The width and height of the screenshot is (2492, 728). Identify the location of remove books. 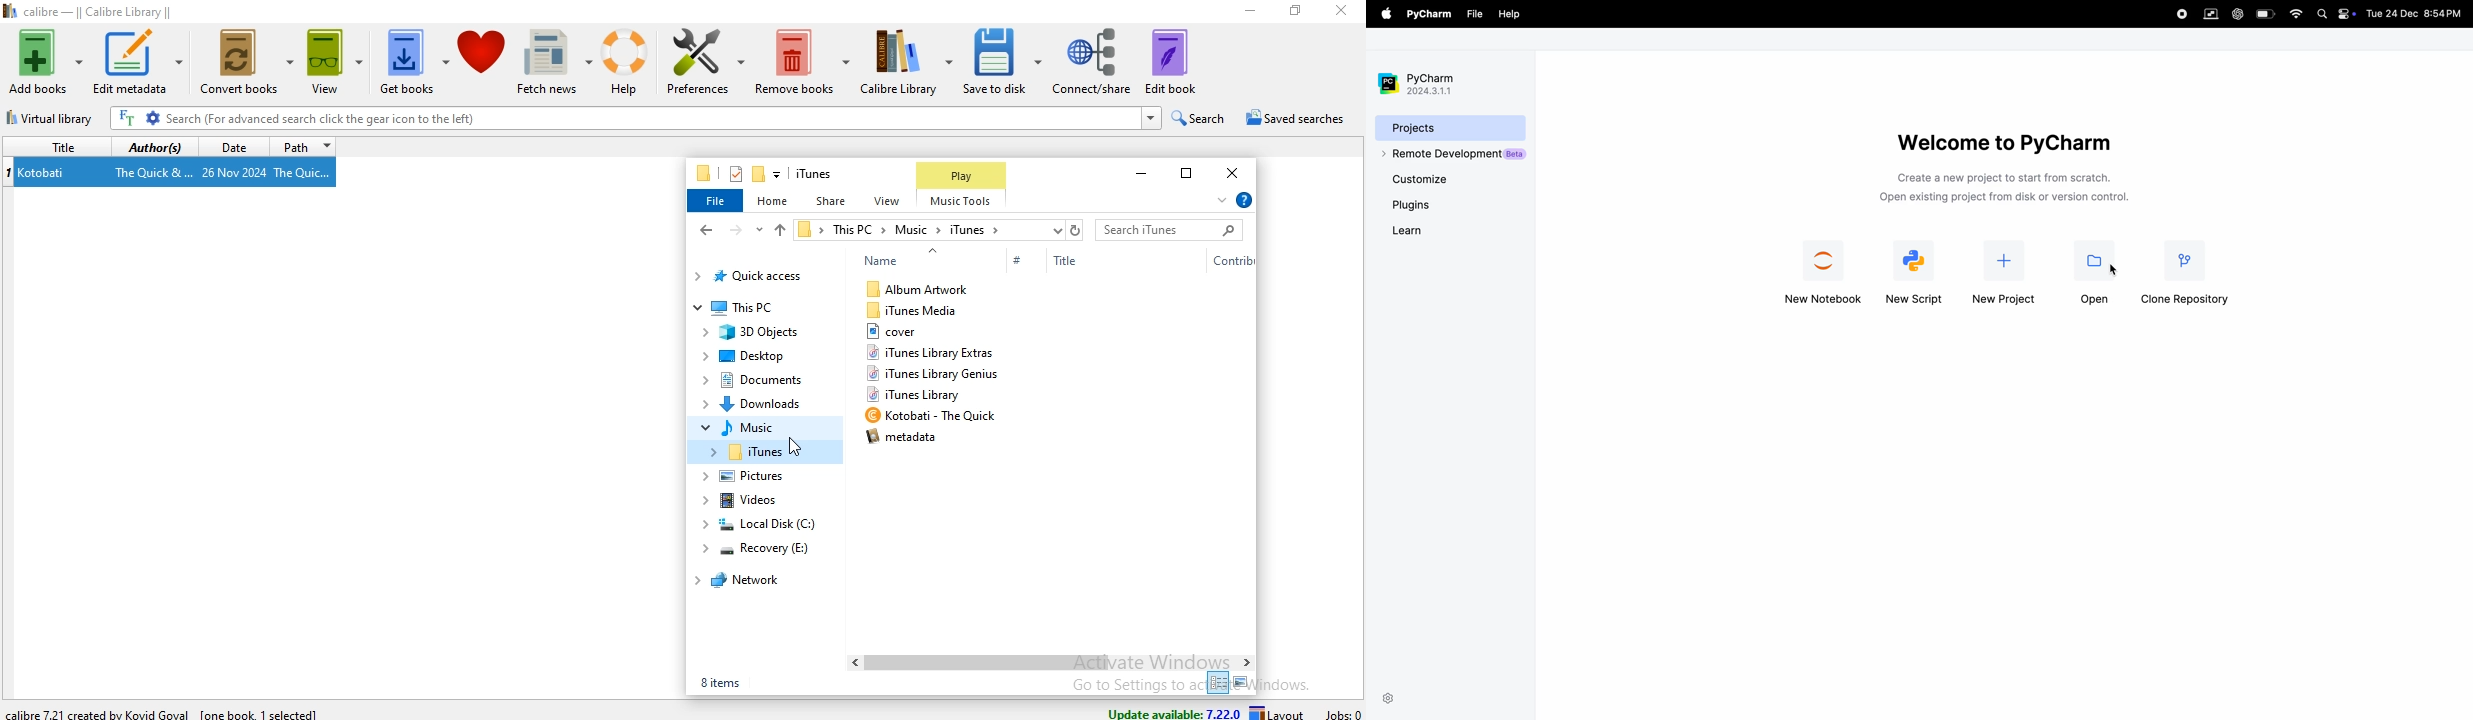
(802, 60).